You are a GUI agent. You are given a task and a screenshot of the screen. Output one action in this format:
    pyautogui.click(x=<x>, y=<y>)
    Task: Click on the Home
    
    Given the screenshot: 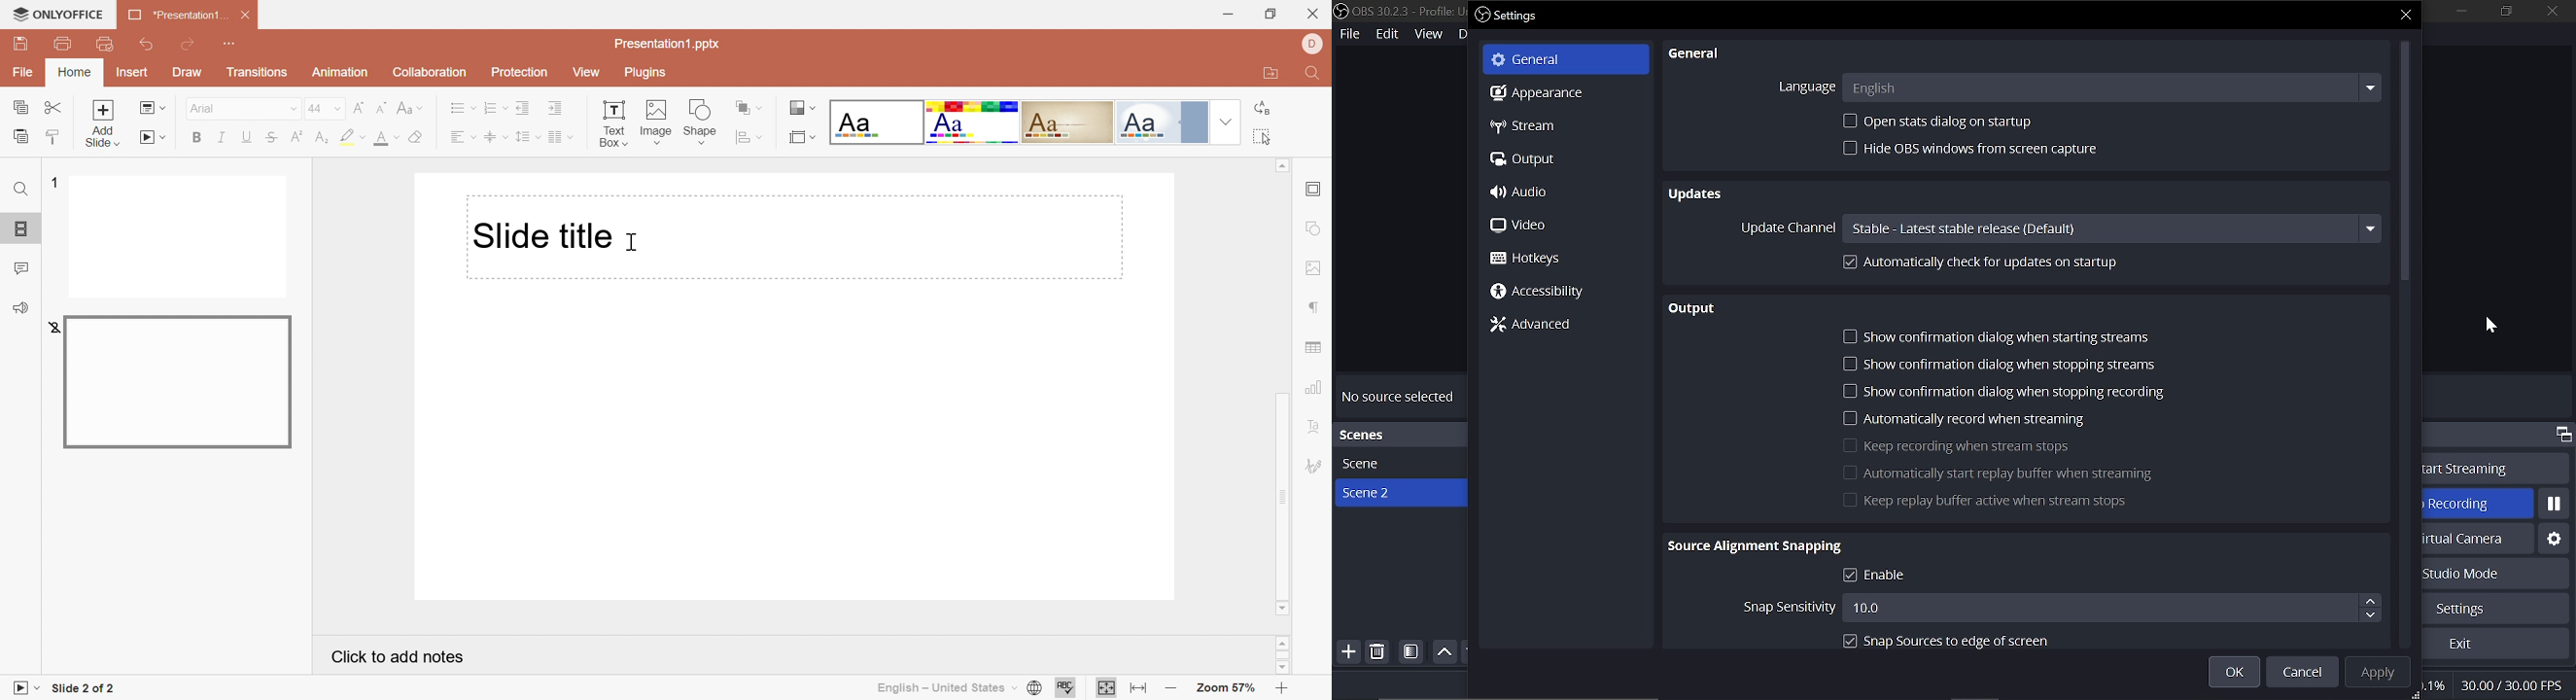 What is the action you would take?
    pyautogui.click(x=75, y=72)
    